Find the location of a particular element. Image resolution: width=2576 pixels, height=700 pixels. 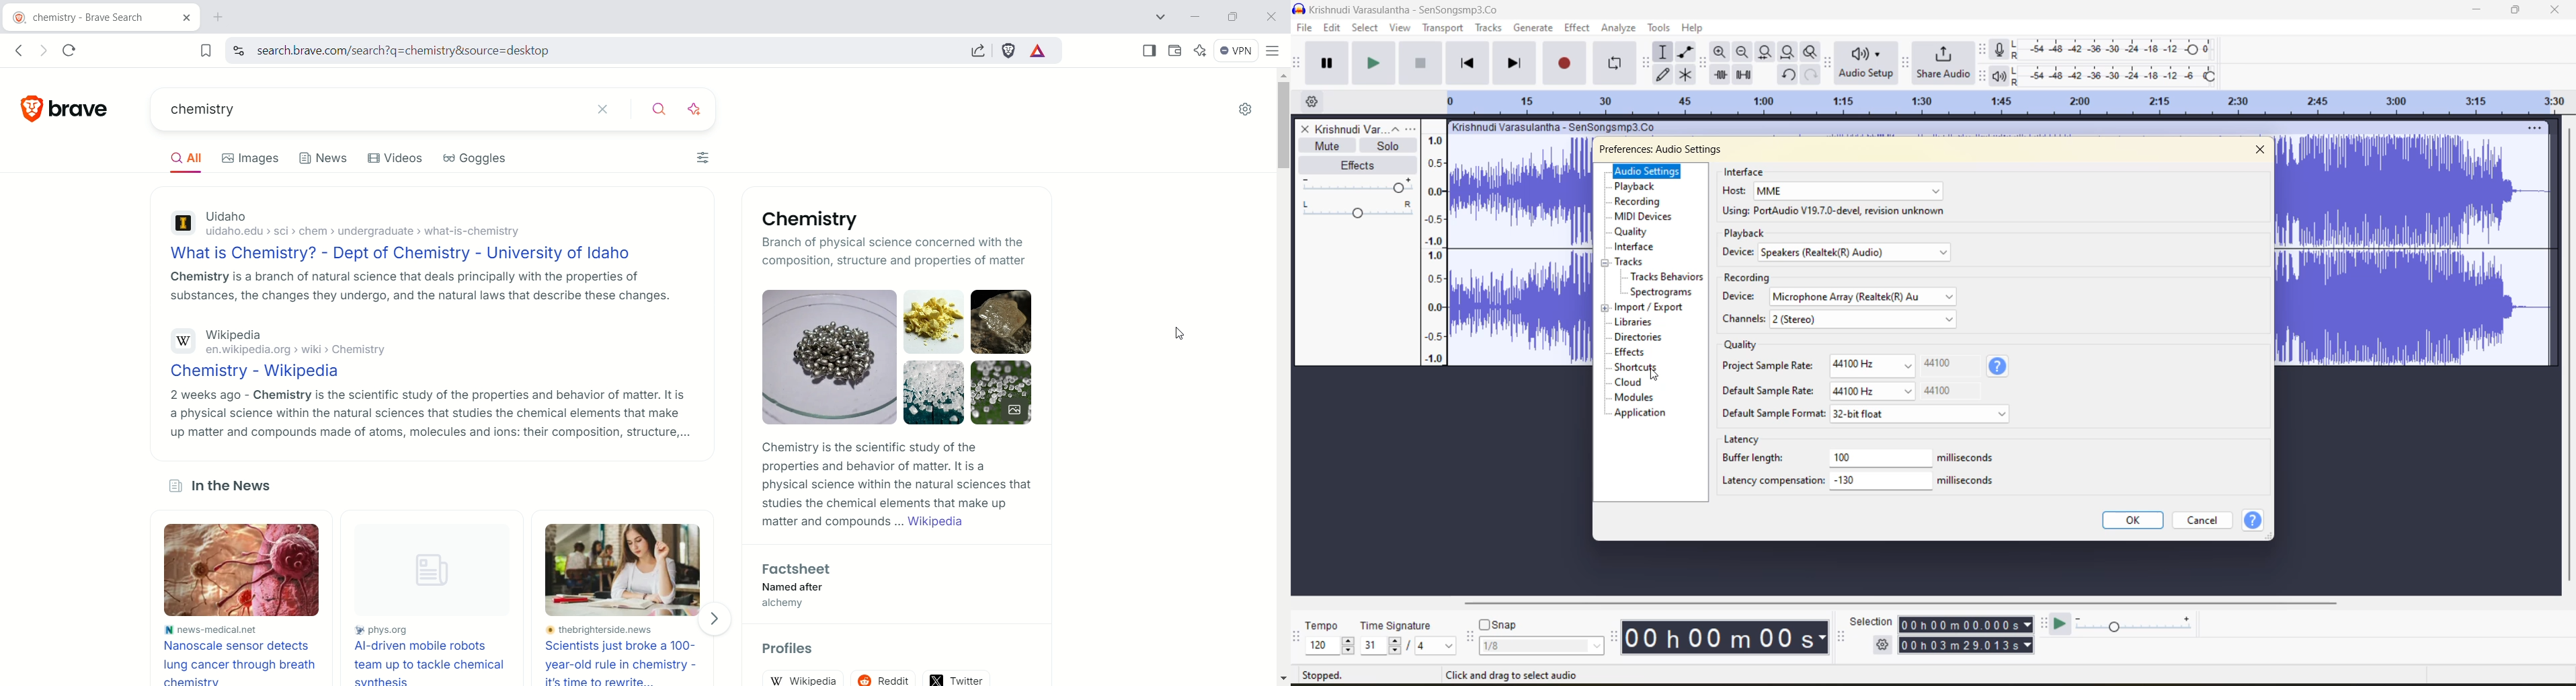

thebrighterside.news scientists just broke a 100-year-old rule in chemistry - it's time to rewrite is located at coordinates (627, 655).